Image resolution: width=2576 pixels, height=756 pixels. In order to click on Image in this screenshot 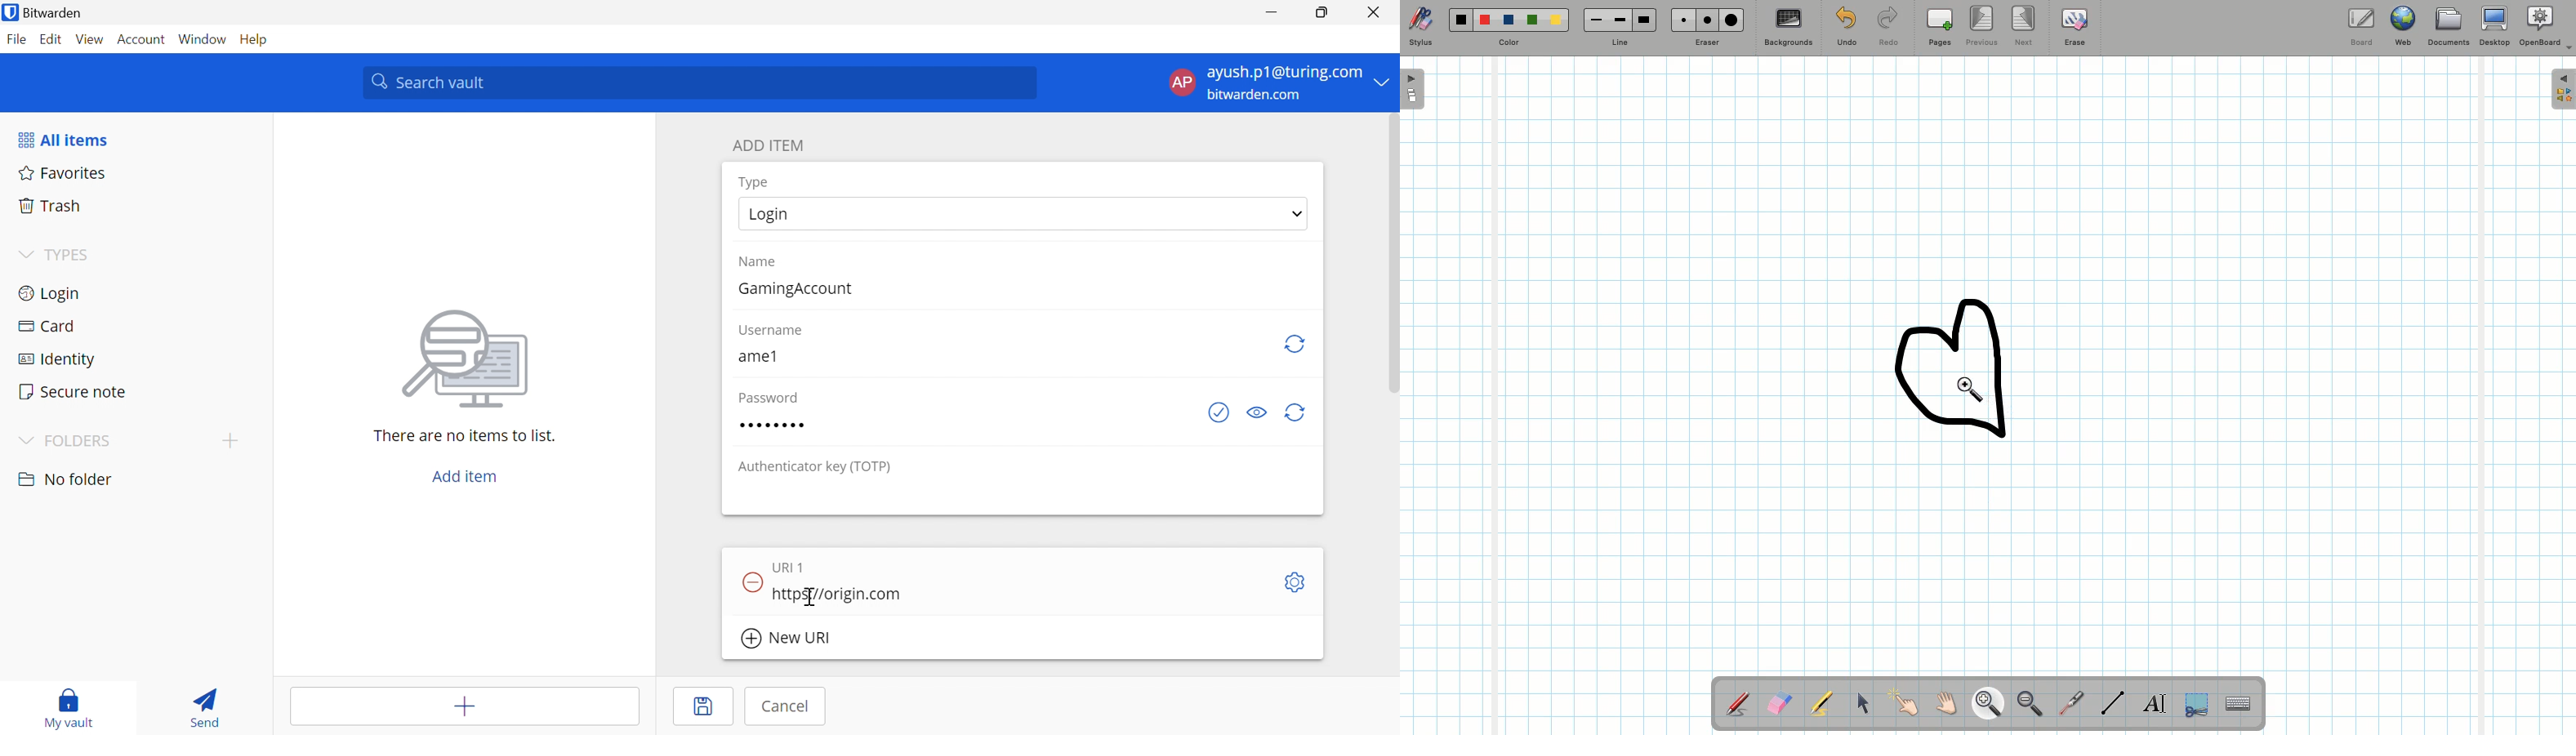, I will do `click(469, 358)`.